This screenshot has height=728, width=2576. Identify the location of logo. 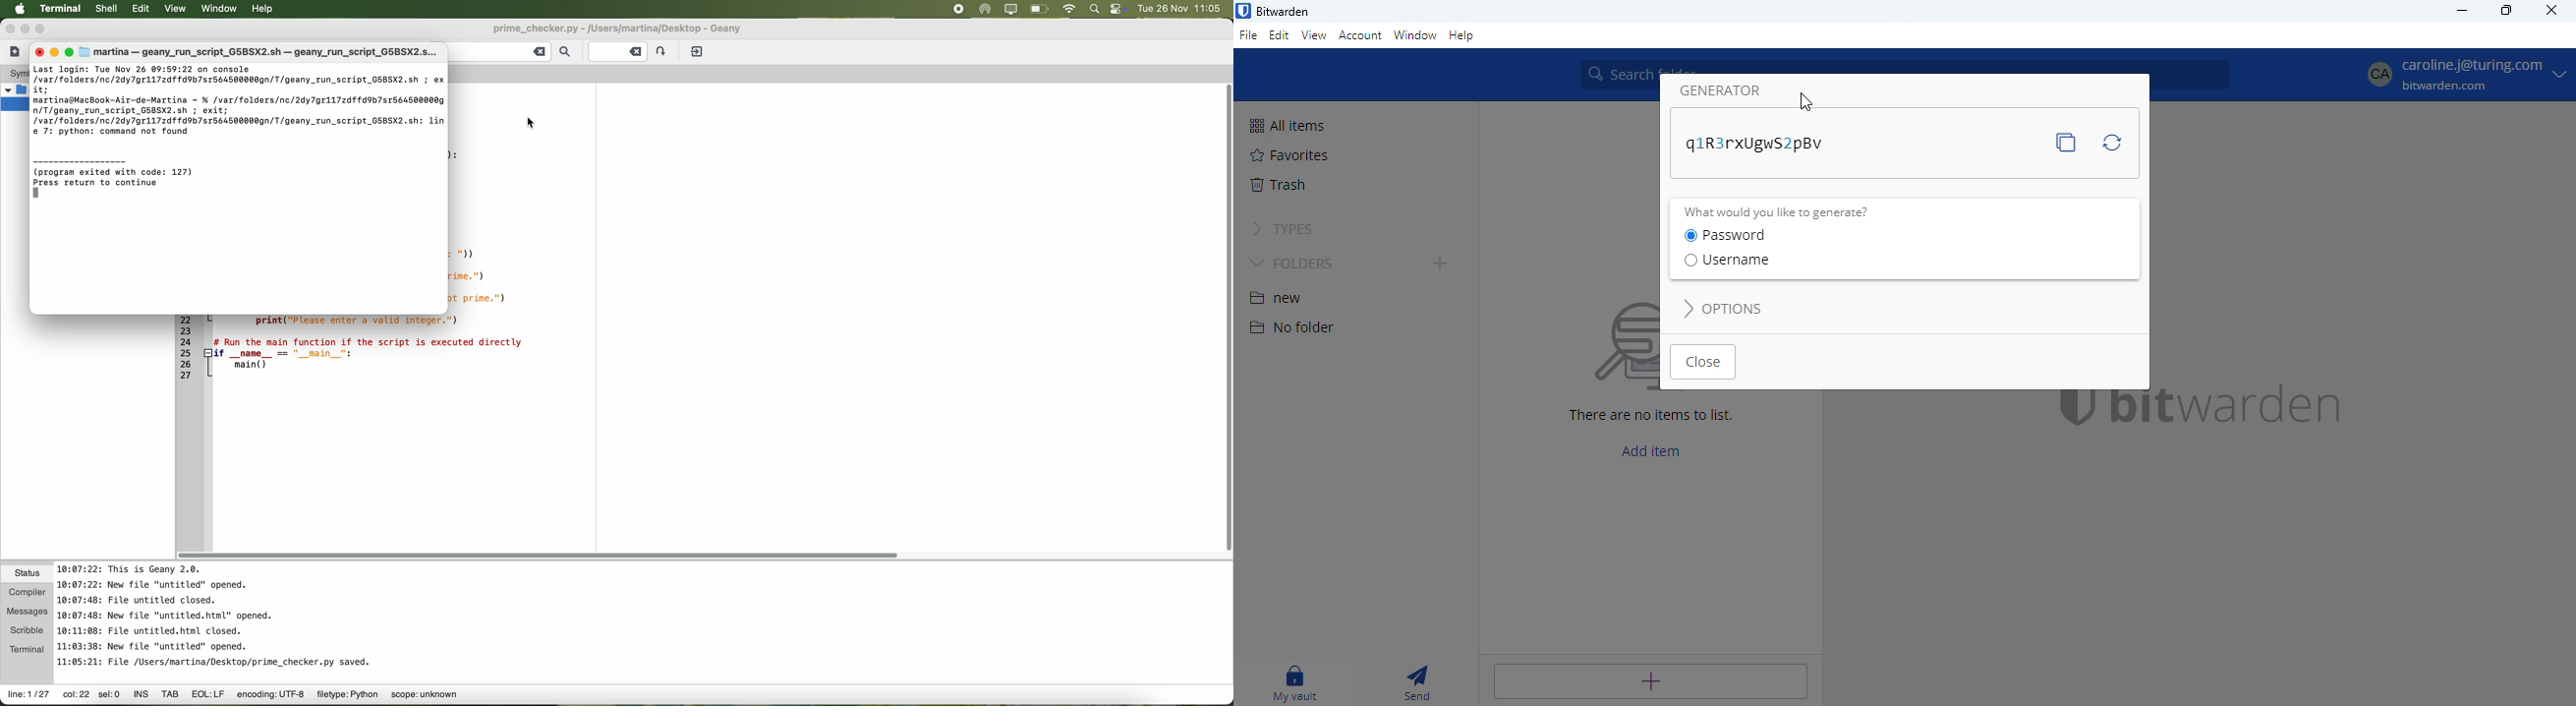
(1243, 10).